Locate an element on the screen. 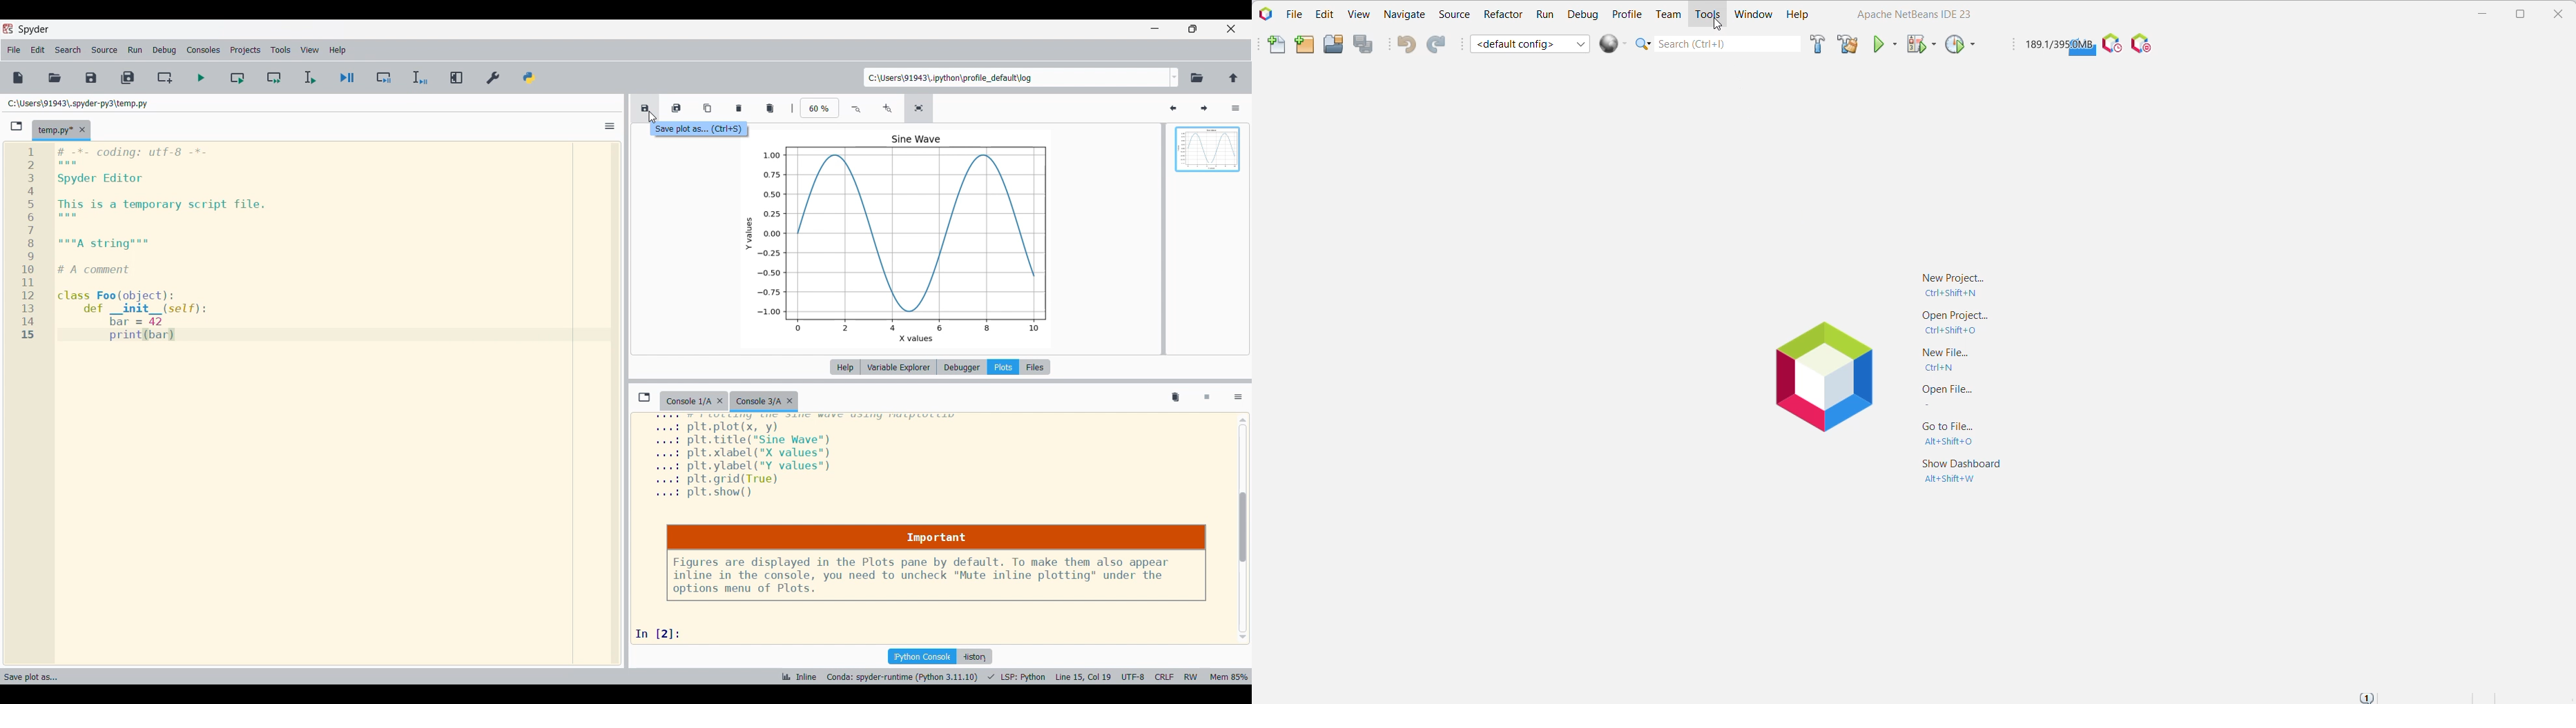 Image resolution: width=2576 pixels, height=728 pixels. Browse working directory is located at coordinates (1198, 78).